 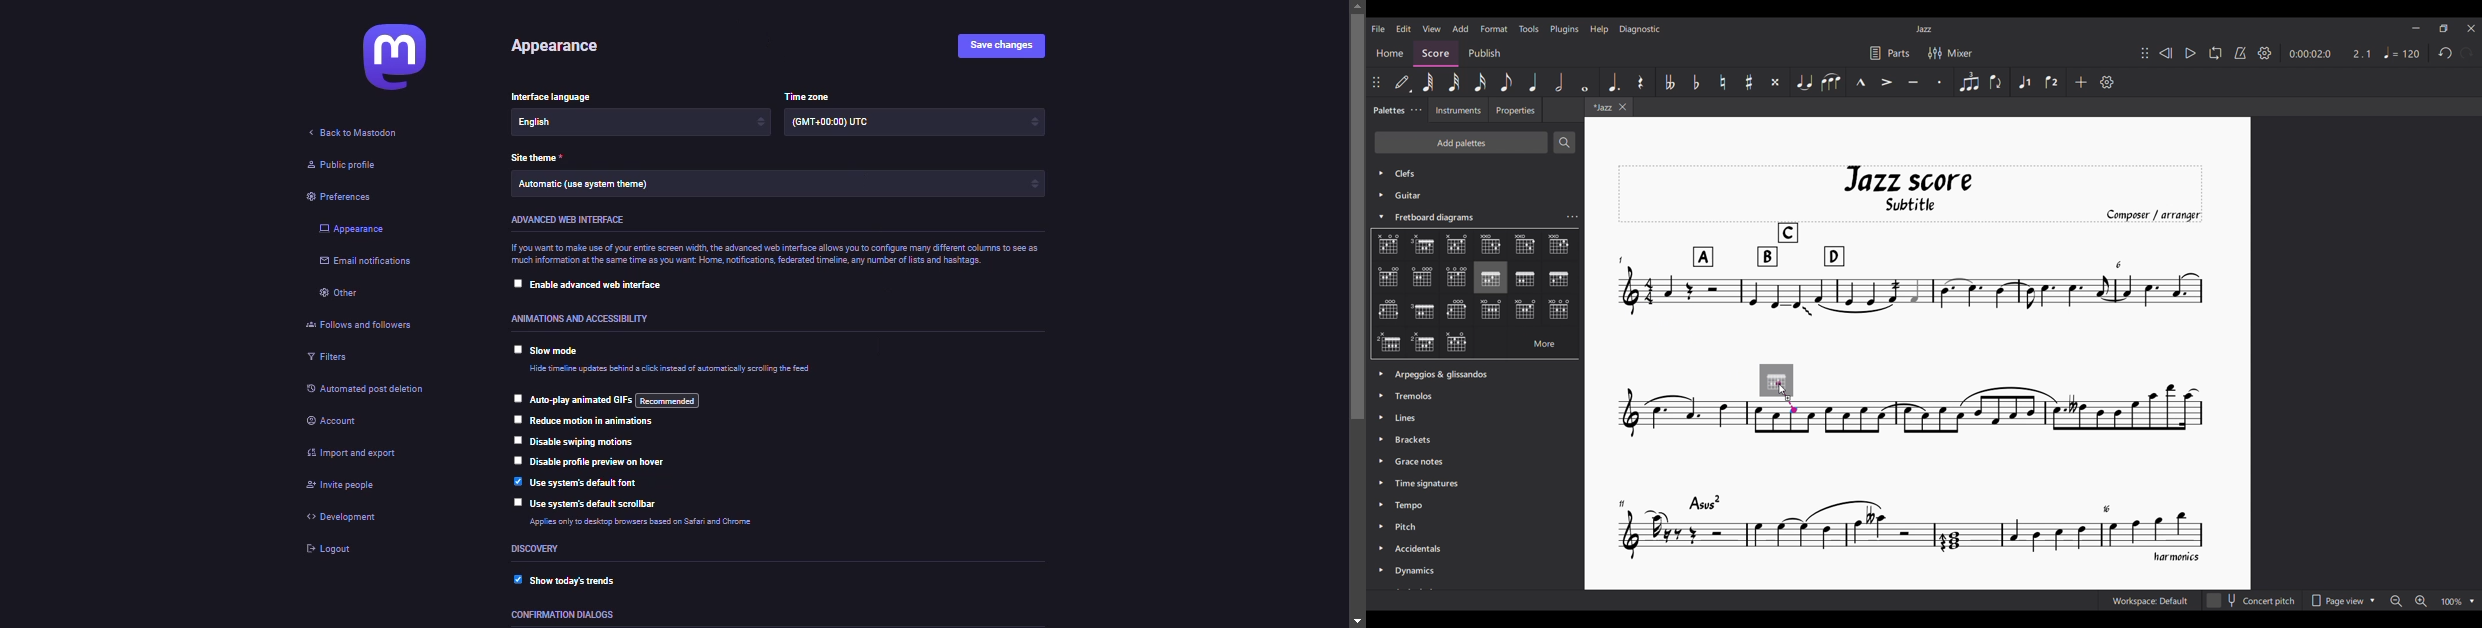 What do you see at coordinates (1384, 241) in the screenshot?
I see `Options under current palette selection` at bounding box center [1384, 241].